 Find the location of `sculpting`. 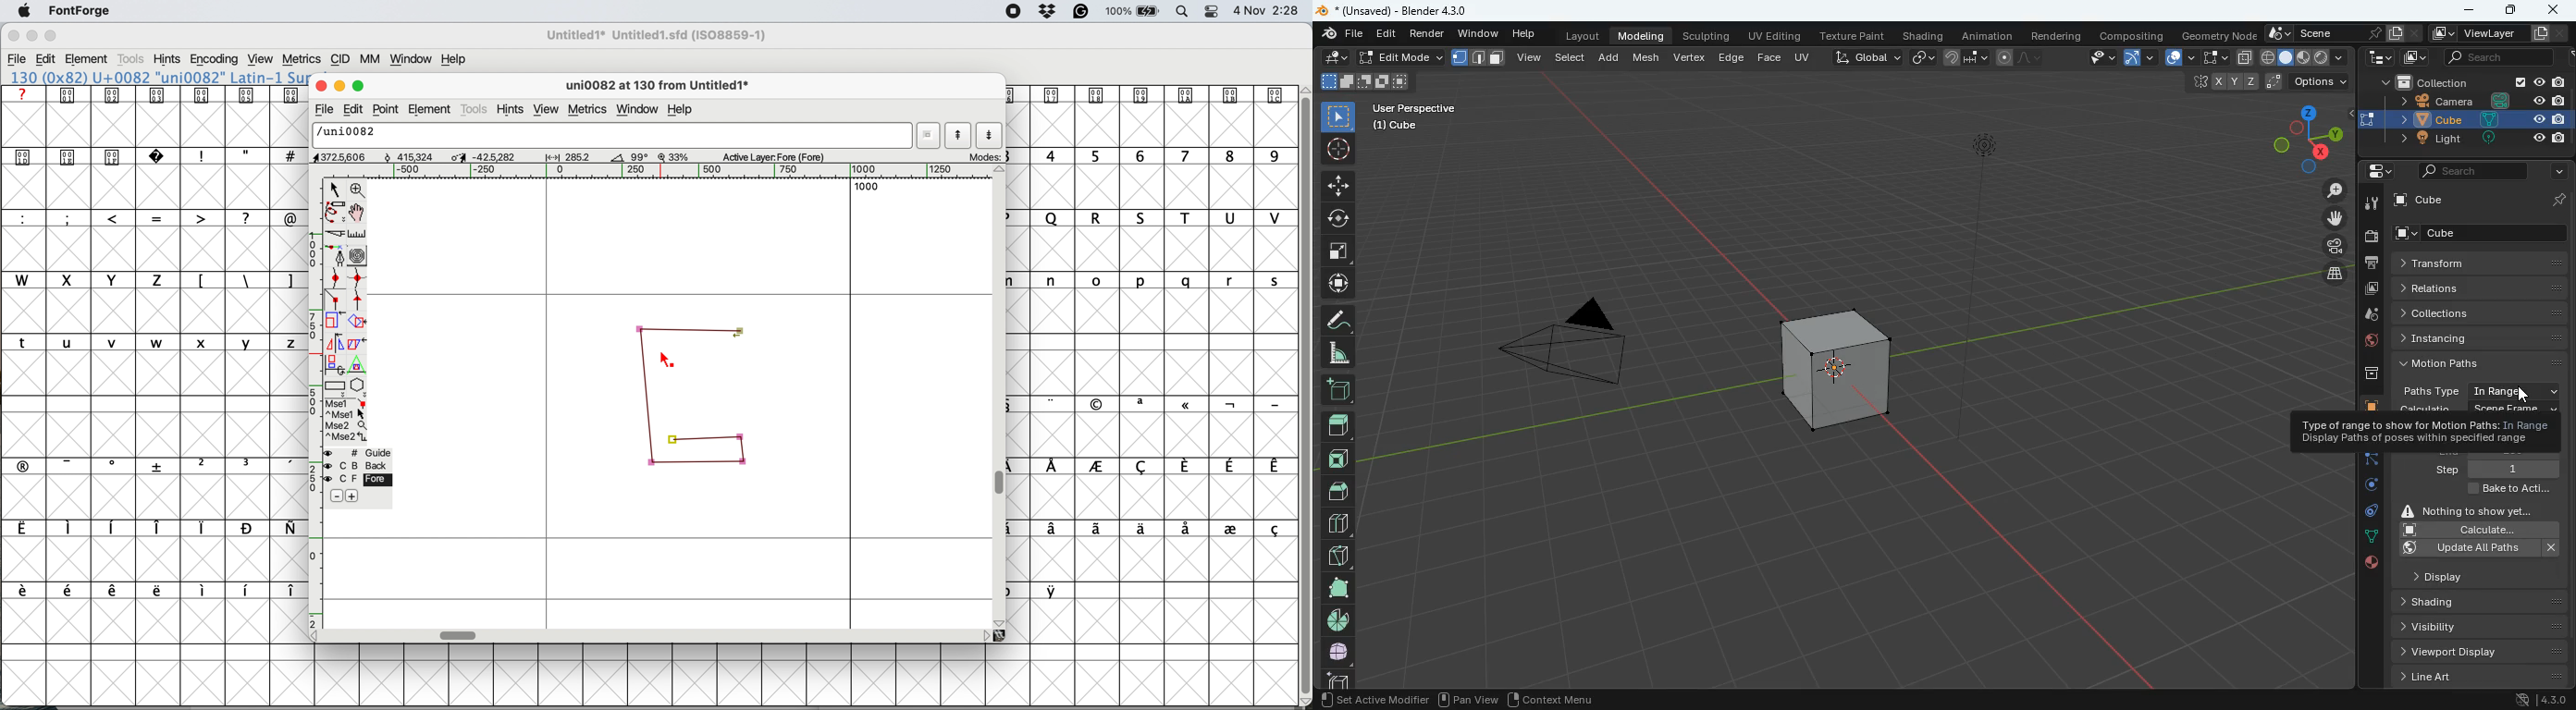

sculpting is located at coordinates (1705, 34).